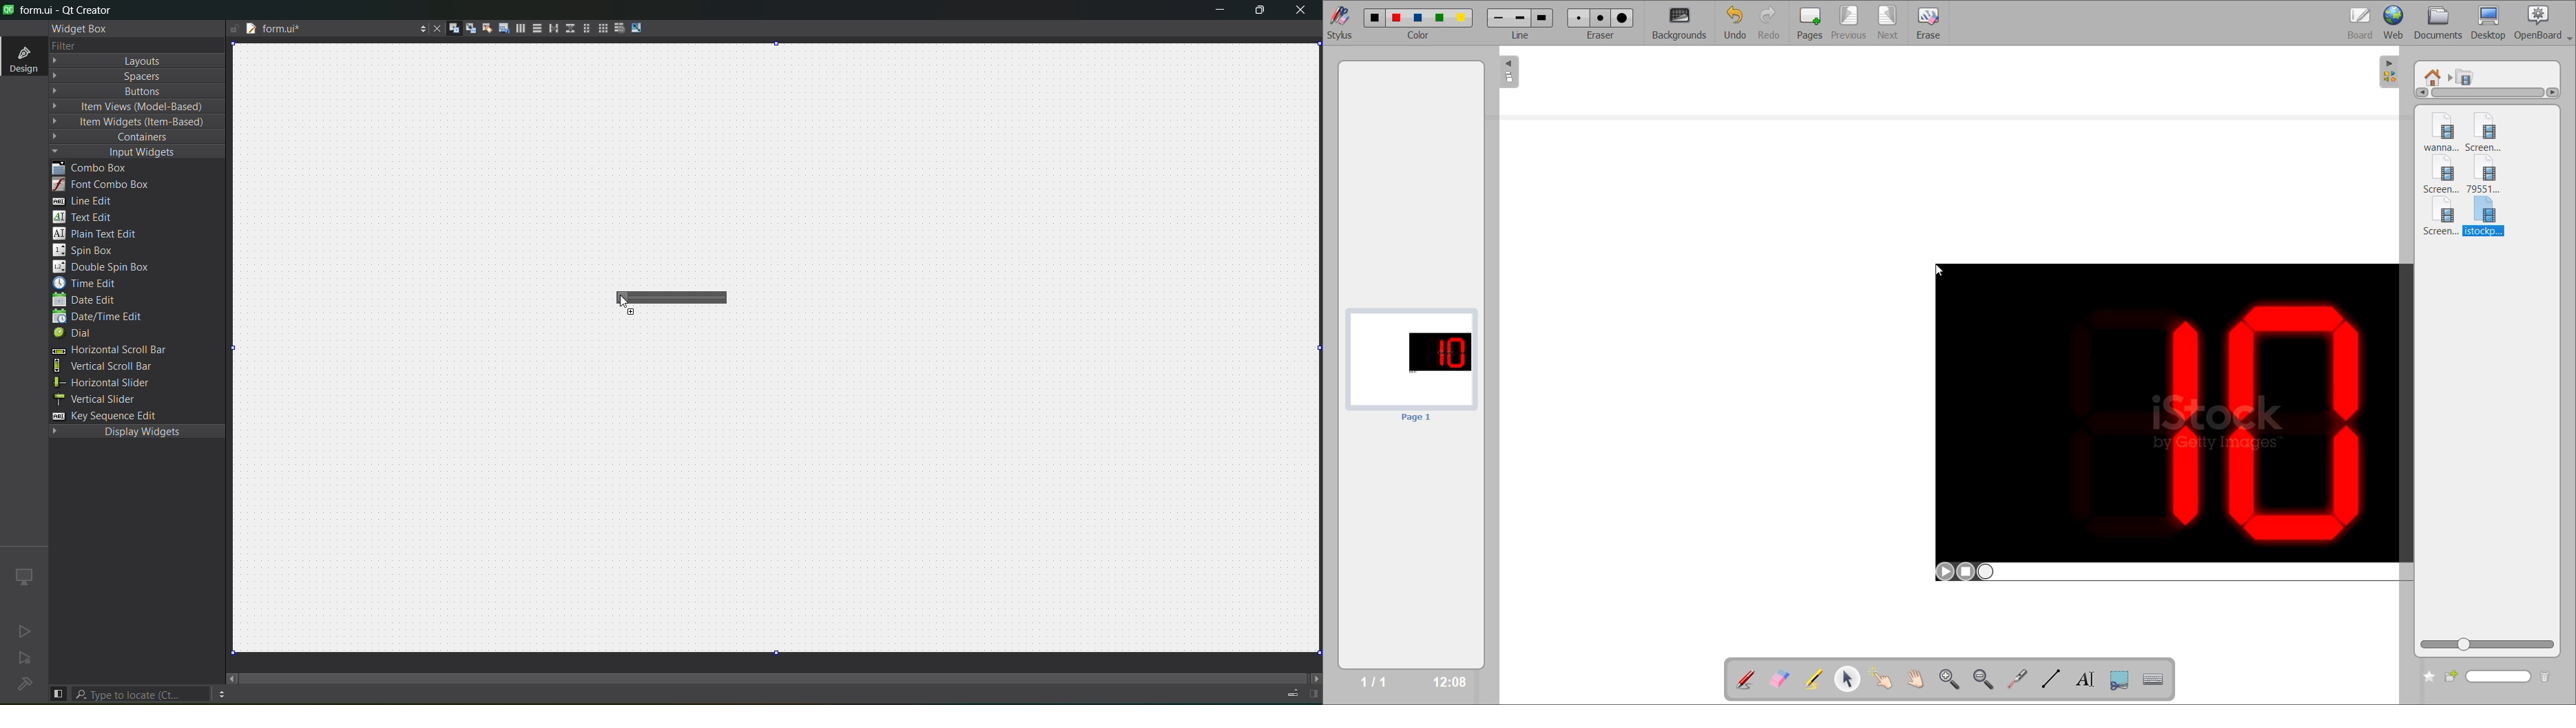 This screenshot has height=728, width=2576. Describe the element at coordinates (1930, 24) in the screenshot. I see `erase` at that location.